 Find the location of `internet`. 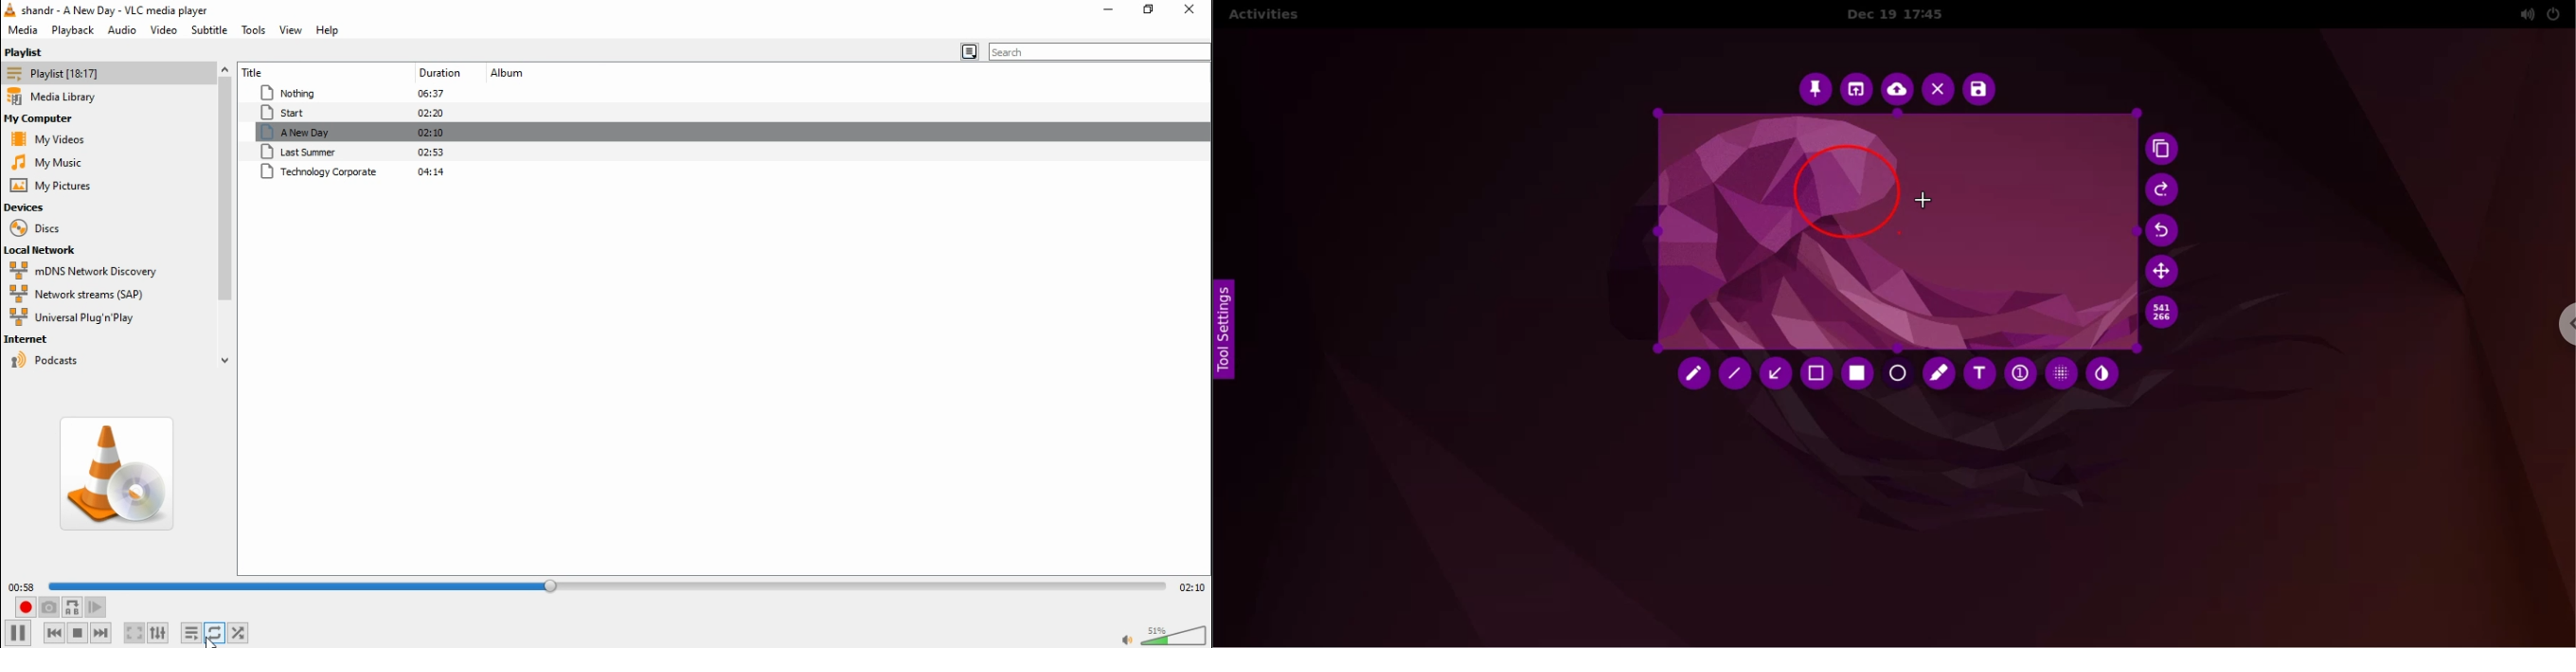

internet is located at coordinates (68, 339).